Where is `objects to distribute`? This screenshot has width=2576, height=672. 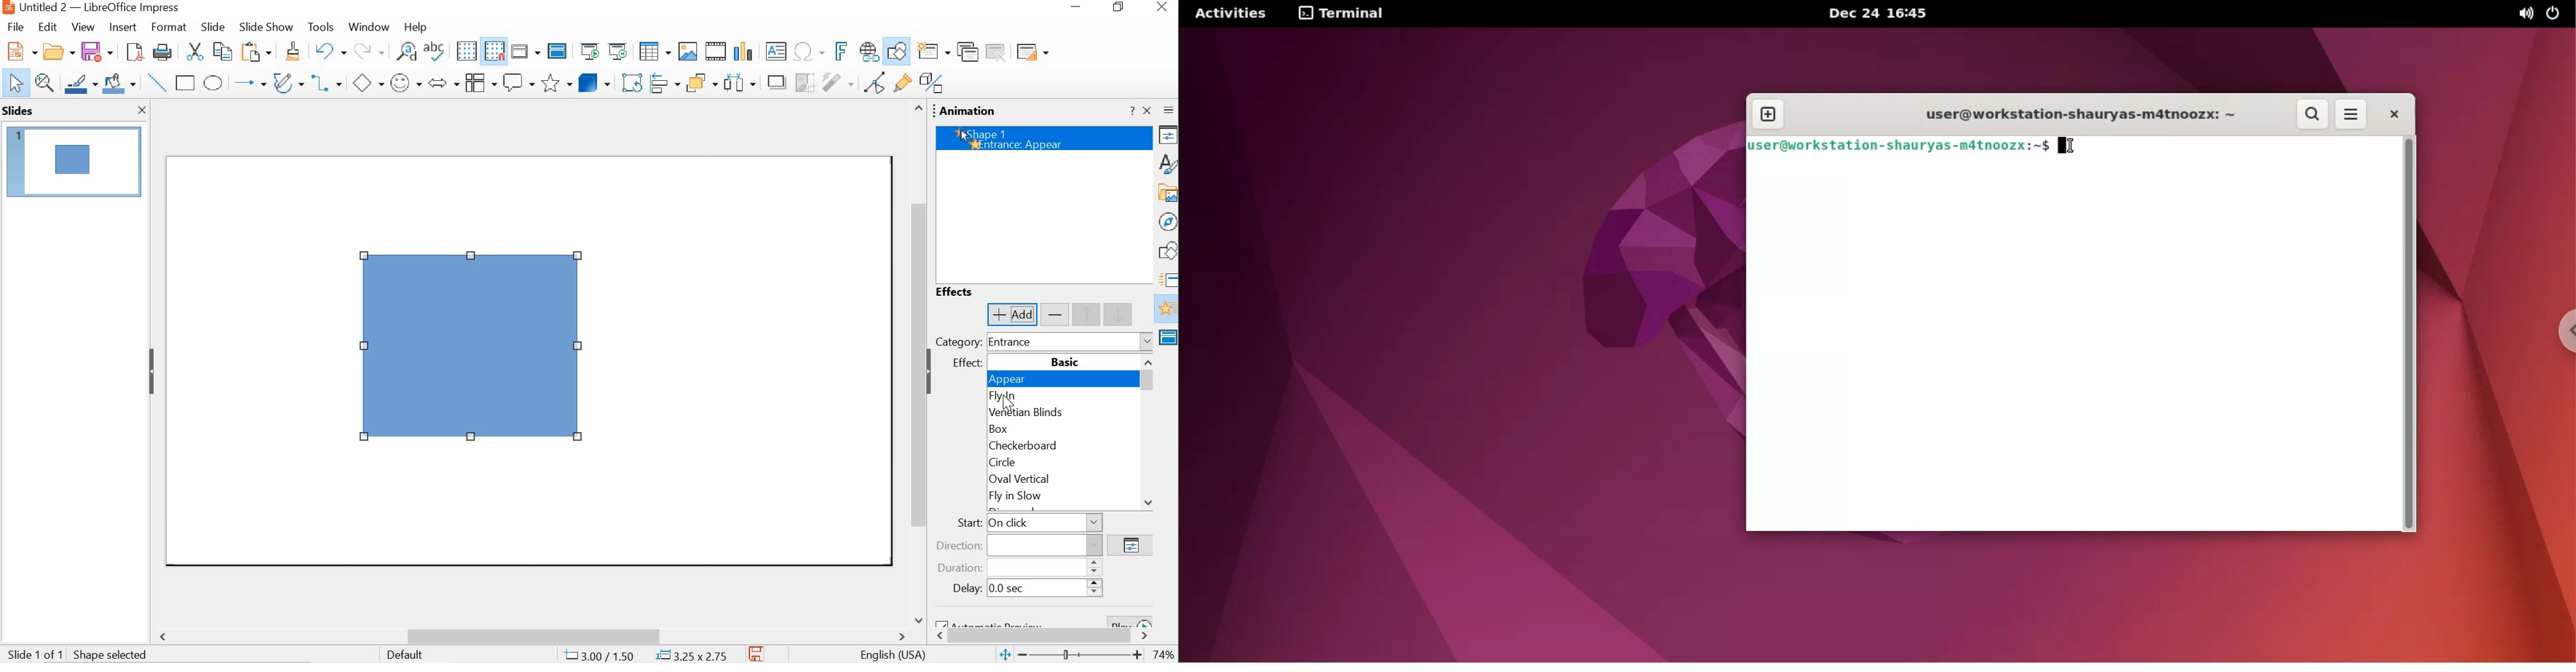 objects to distribute is located at coordinates (740, 81).